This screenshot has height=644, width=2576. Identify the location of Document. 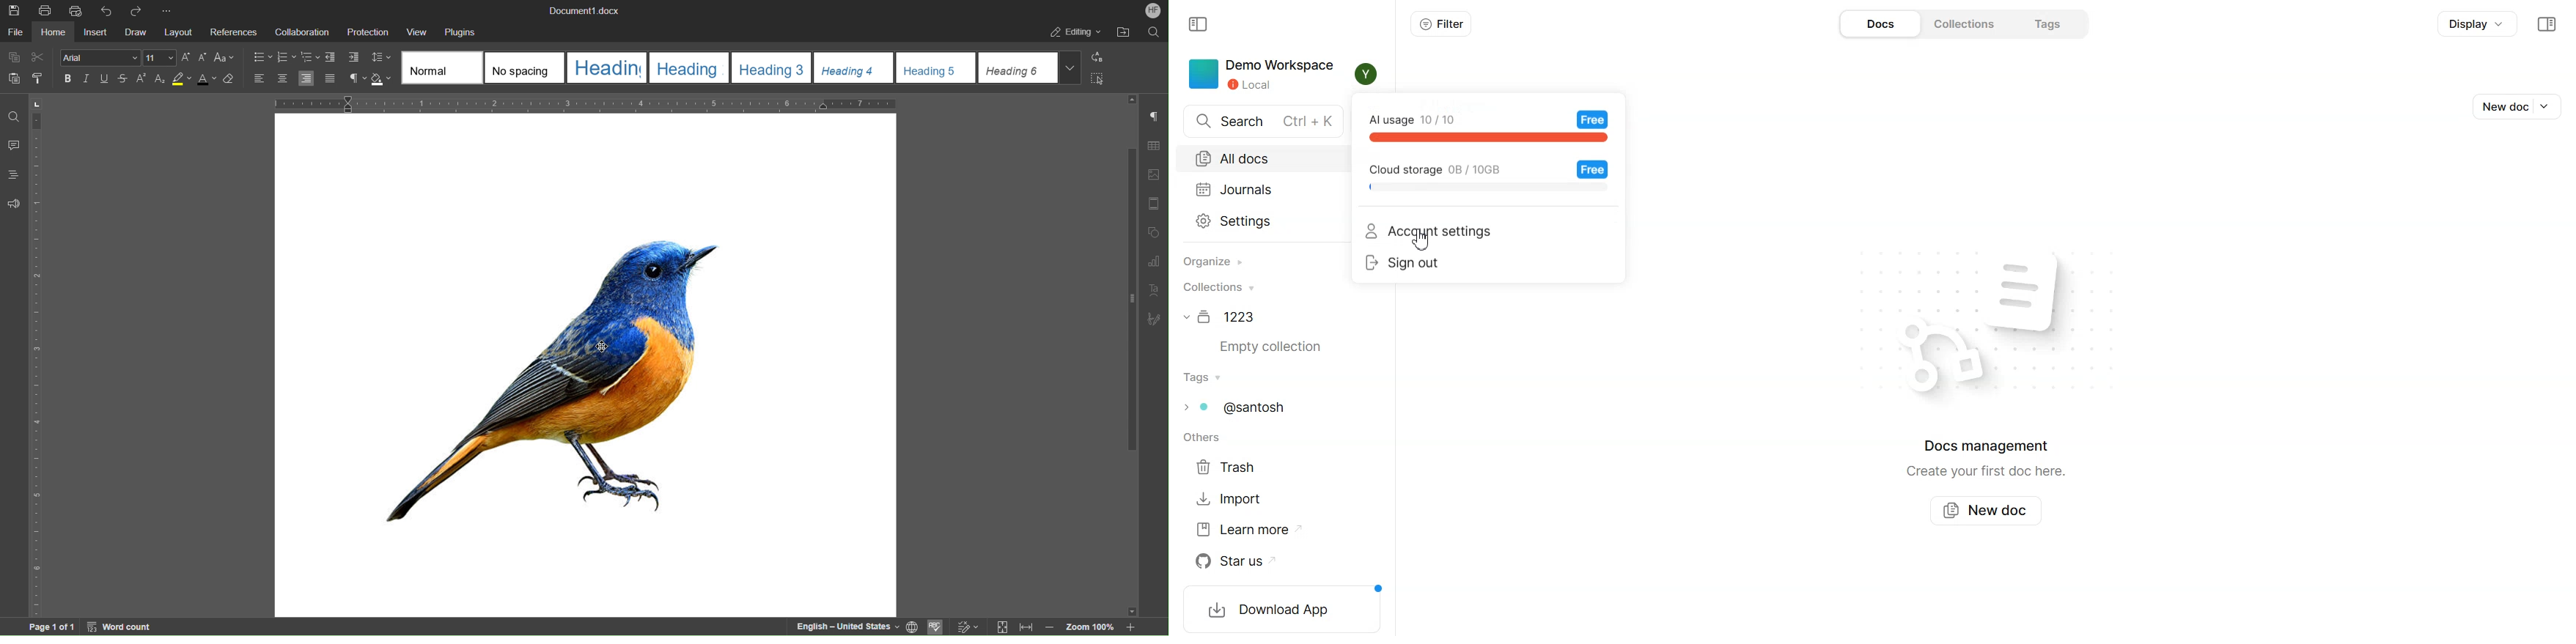
(1223, 317).